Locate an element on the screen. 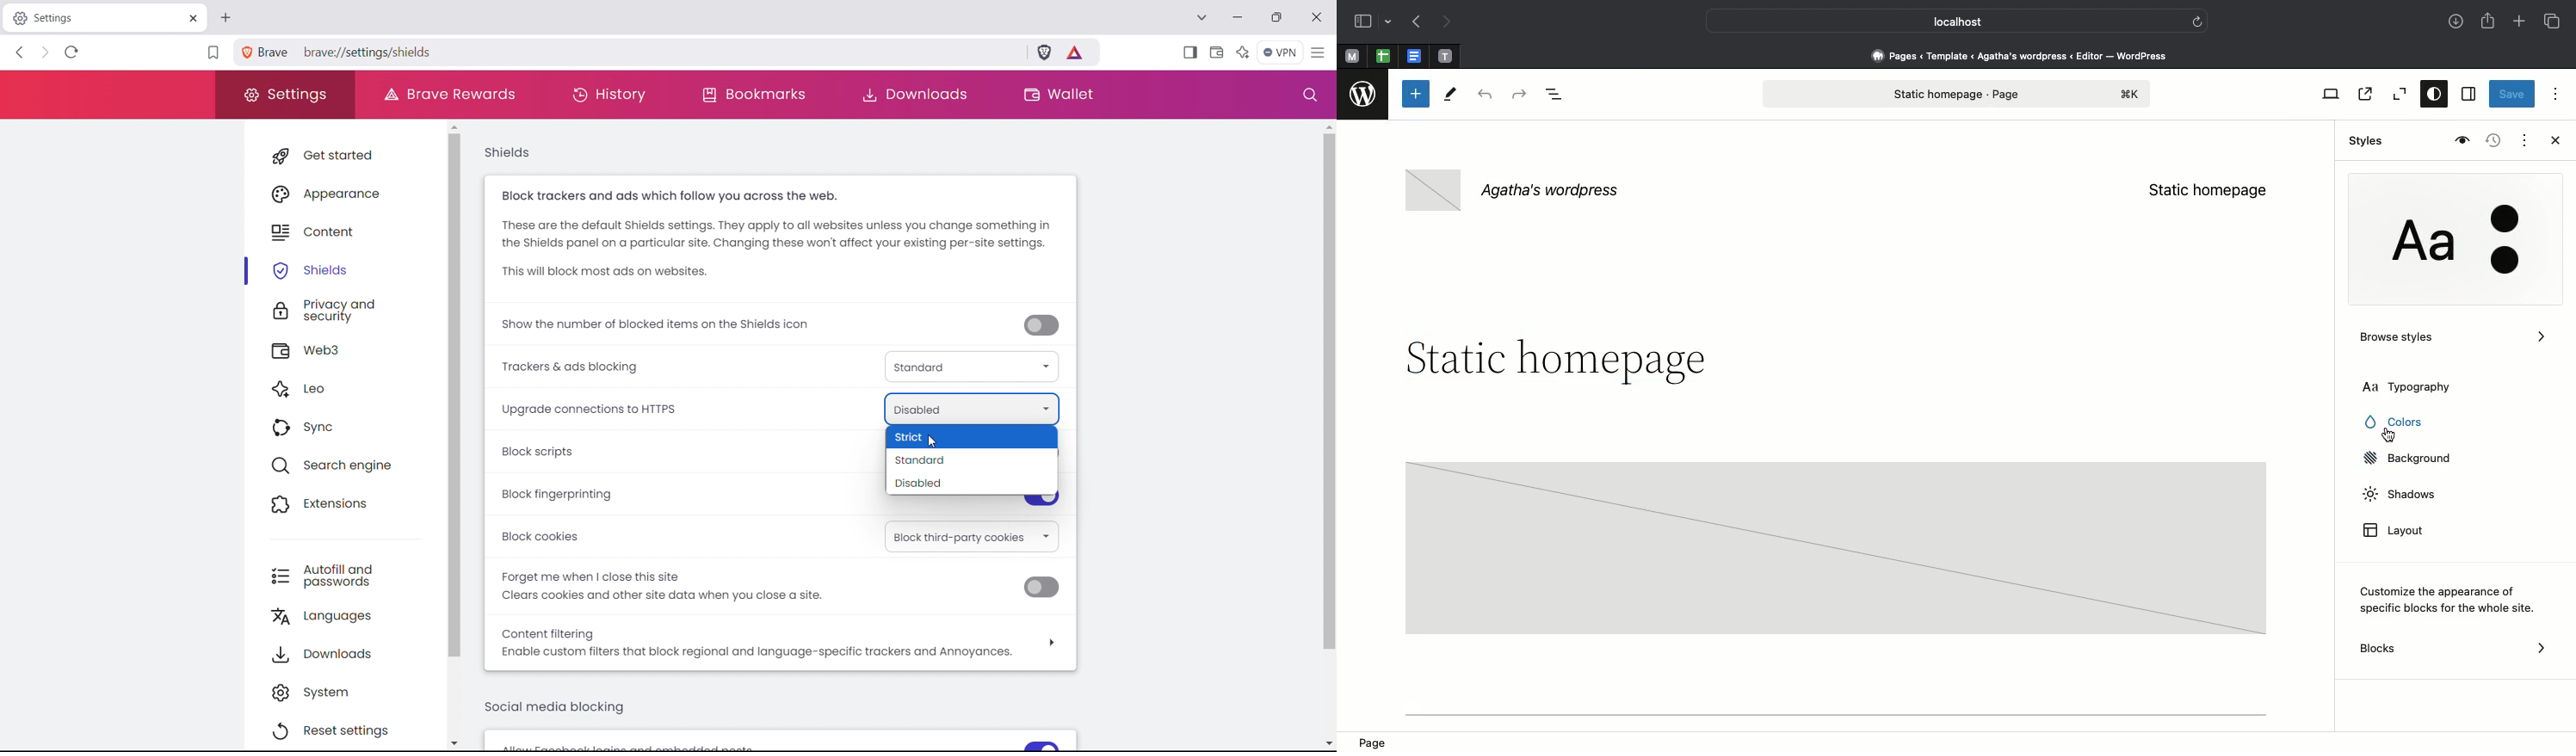 The height and width of the screenshot is (756, 2576). Downloads is located at coordinates (2457, 23).